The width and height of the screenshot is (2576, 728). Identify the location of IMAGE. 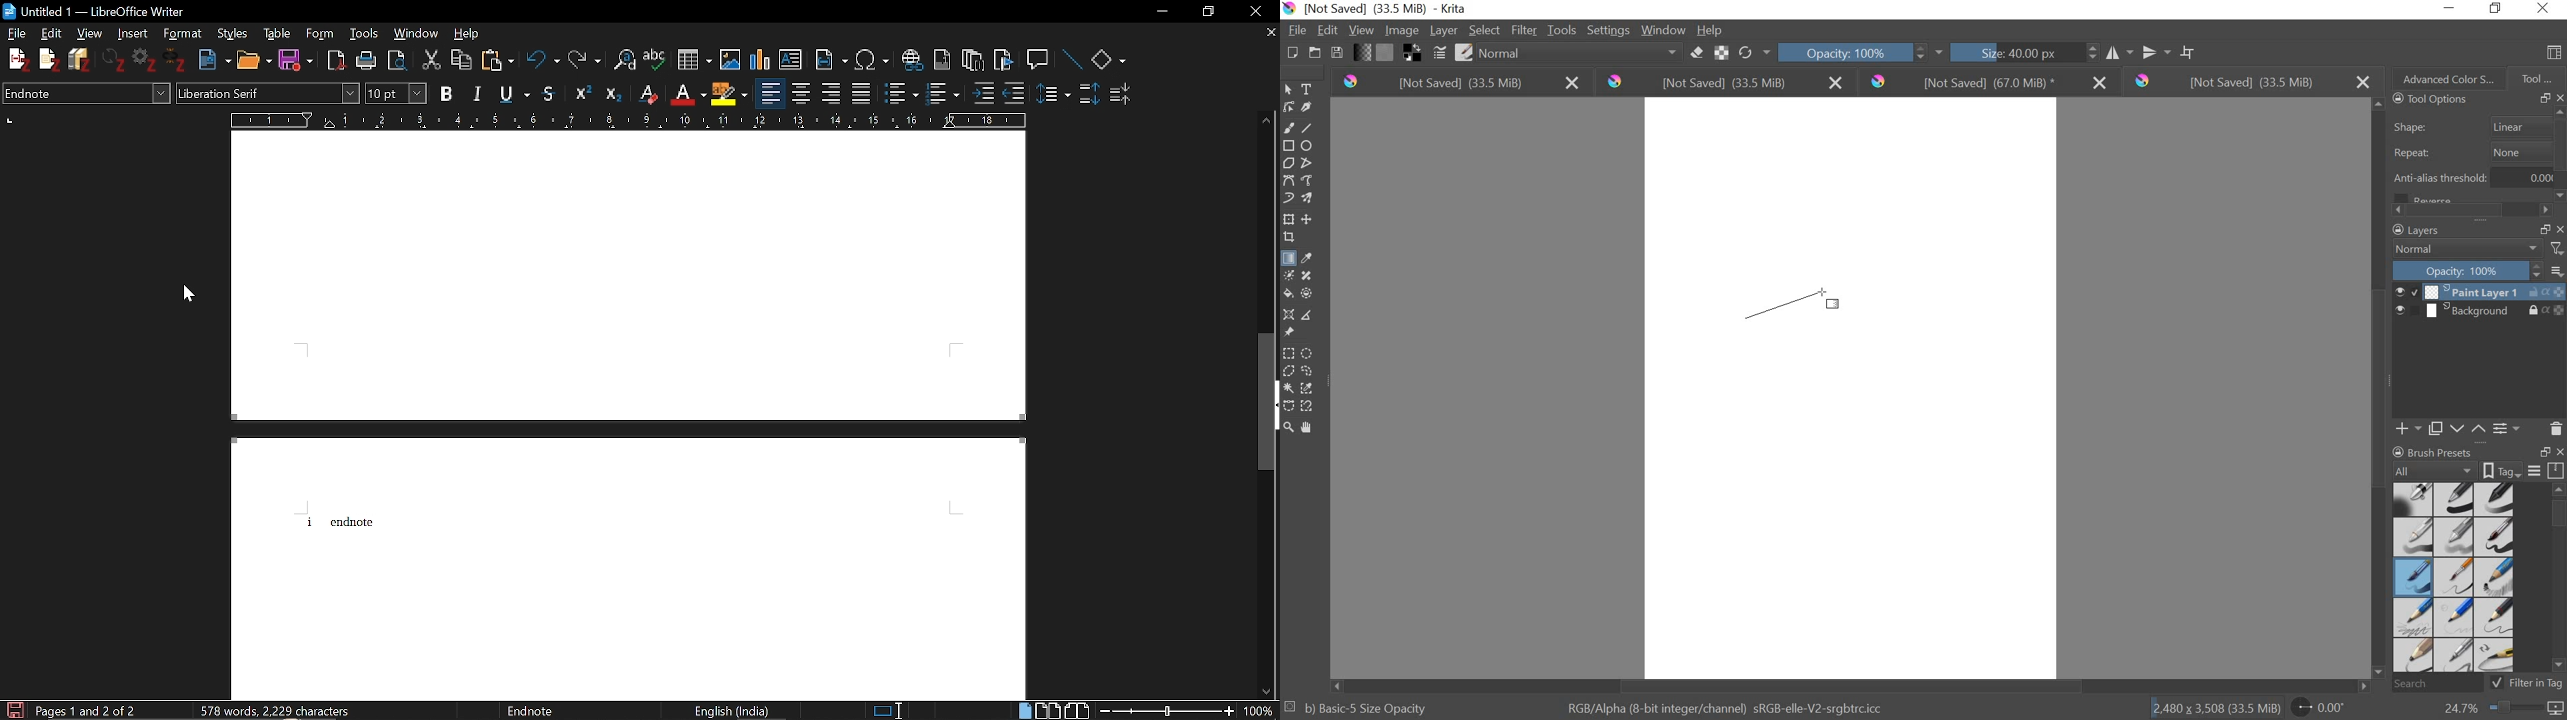
(1402, 32).